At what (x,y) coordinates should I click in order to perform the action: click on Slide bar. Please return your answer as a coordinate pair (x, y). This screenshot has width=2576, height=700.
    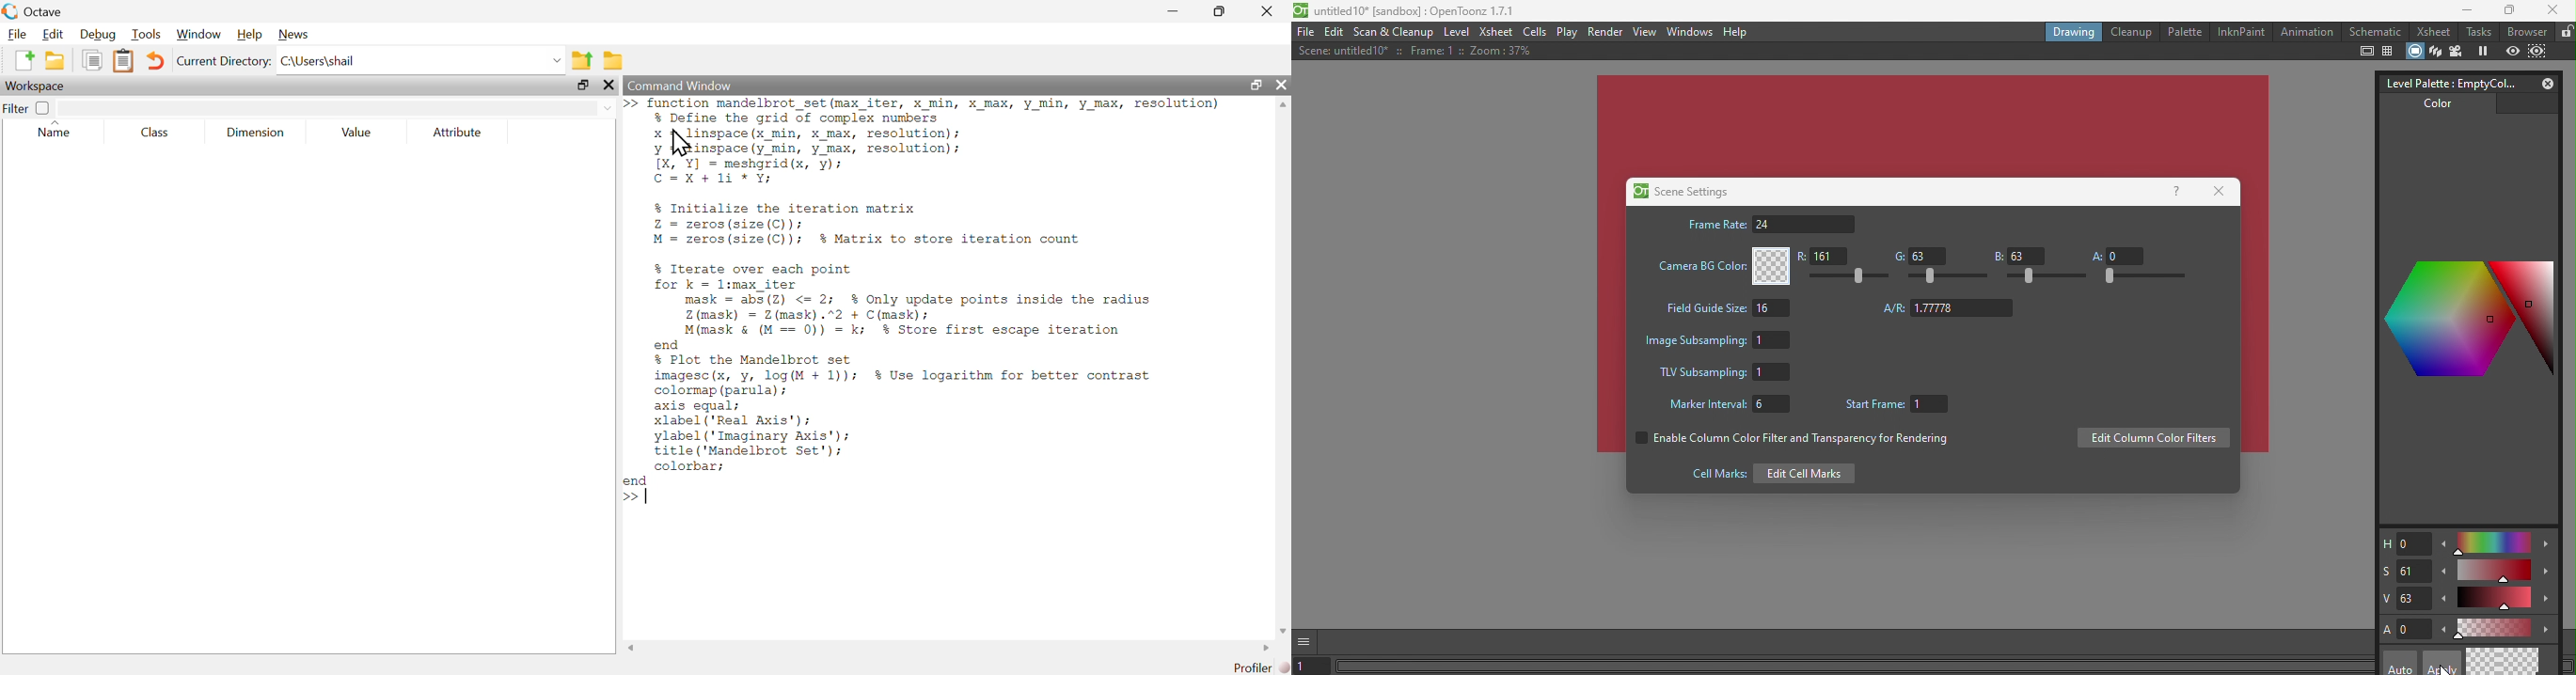
    Looking at the image, I should click on (2143, 276).